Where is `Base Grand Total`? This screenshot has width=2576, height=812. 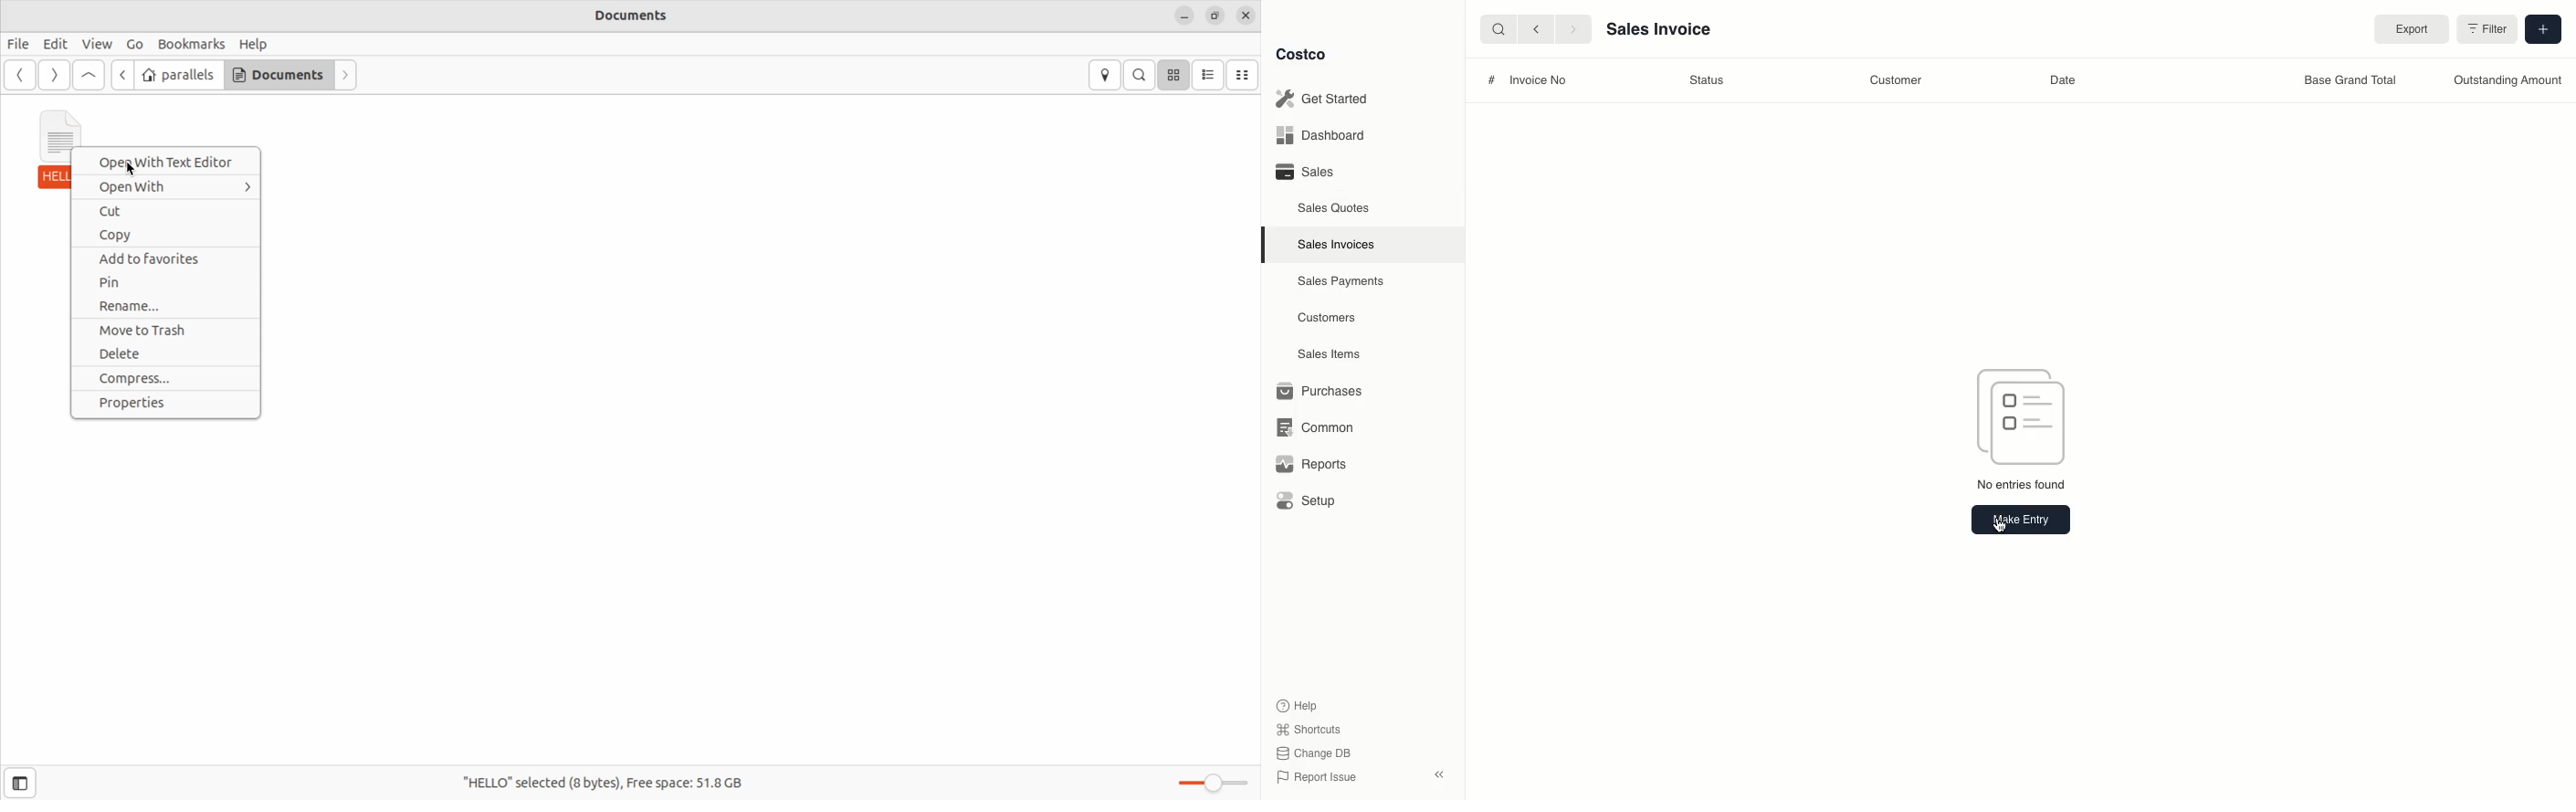 Base Grand Total is located at coordinates (2352, 80).